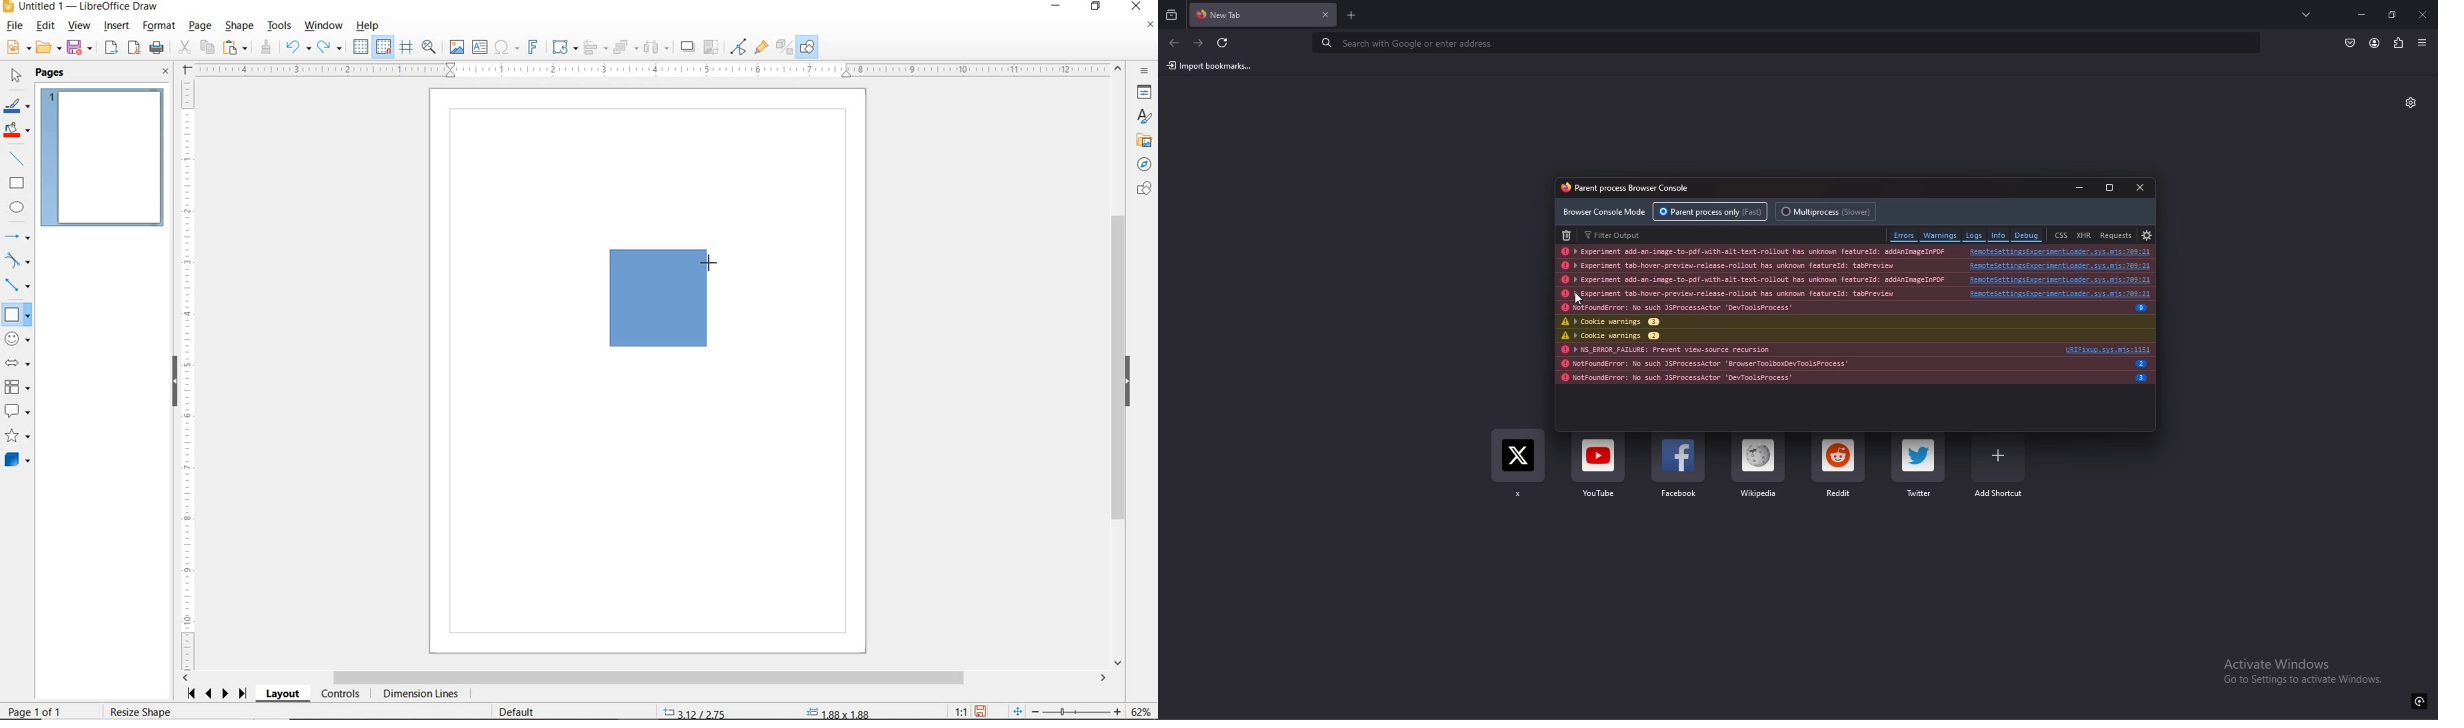 This screenshot has height=728, width=2464. Describe the element at coordinates (2362, 14) in the screenshot. I see `minimize` at that location.